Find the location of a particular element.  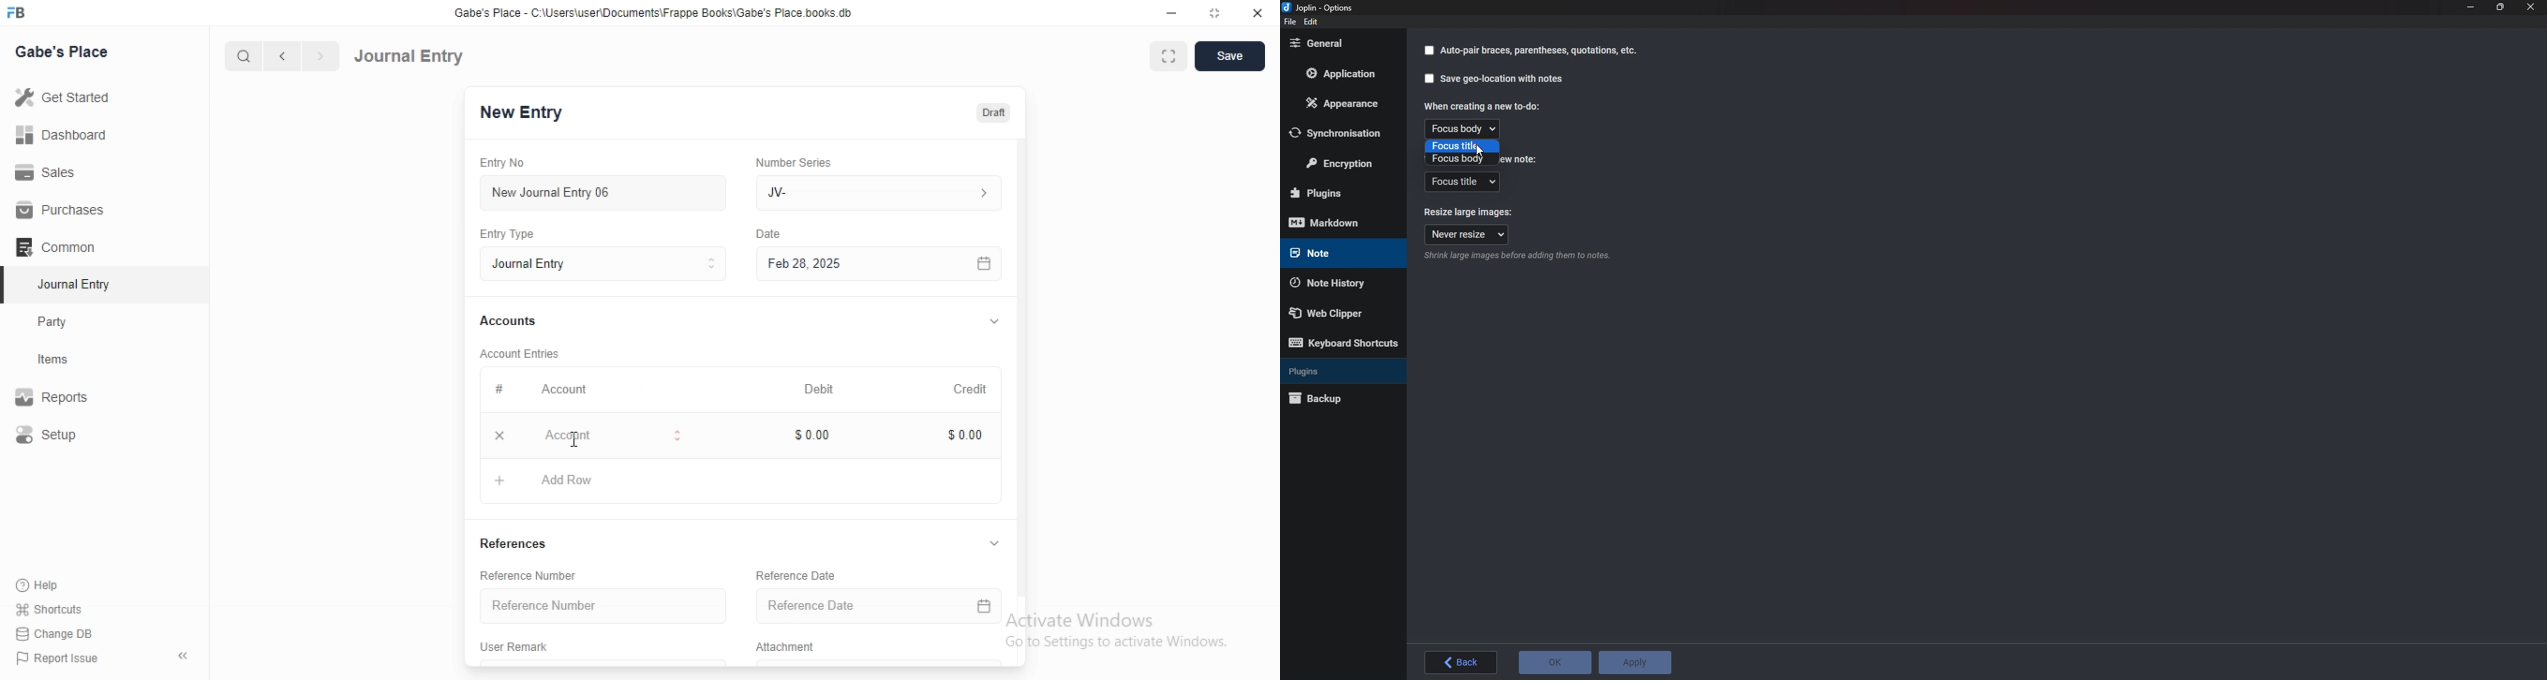

) Report Issue is located at coordinates (59, 659).